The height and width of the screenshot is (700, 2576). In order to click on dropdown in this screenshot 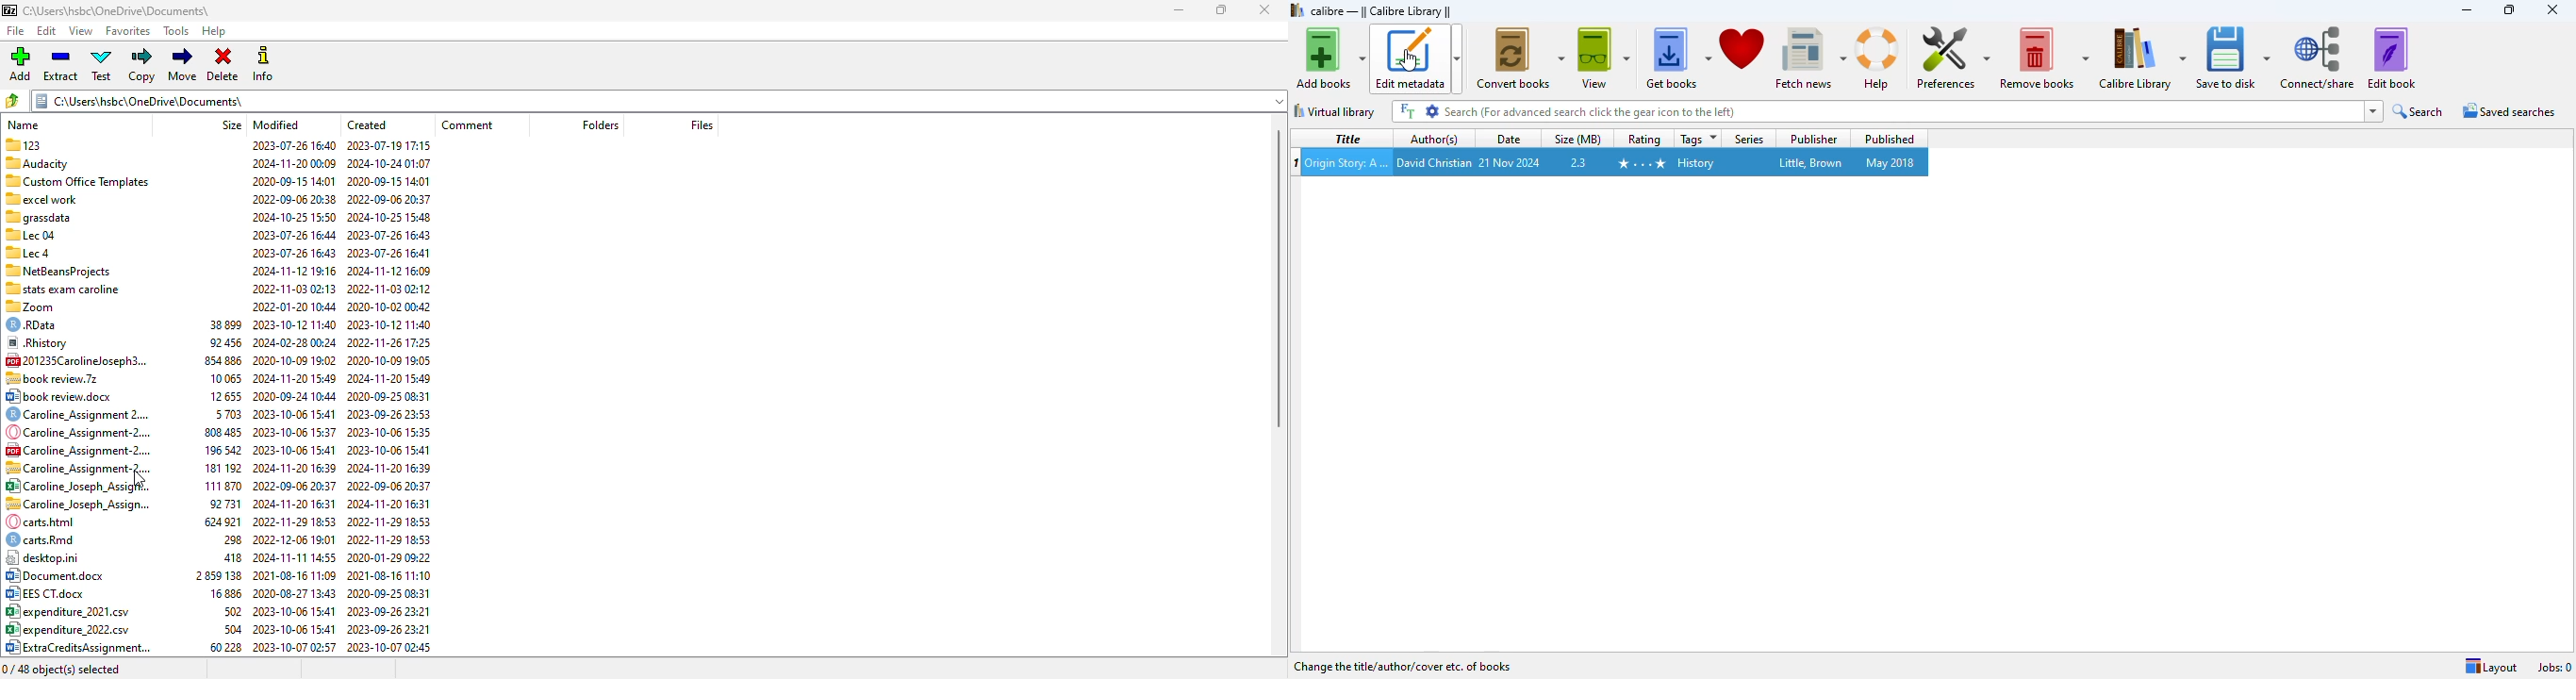, I will do `click(2375, 110)`.